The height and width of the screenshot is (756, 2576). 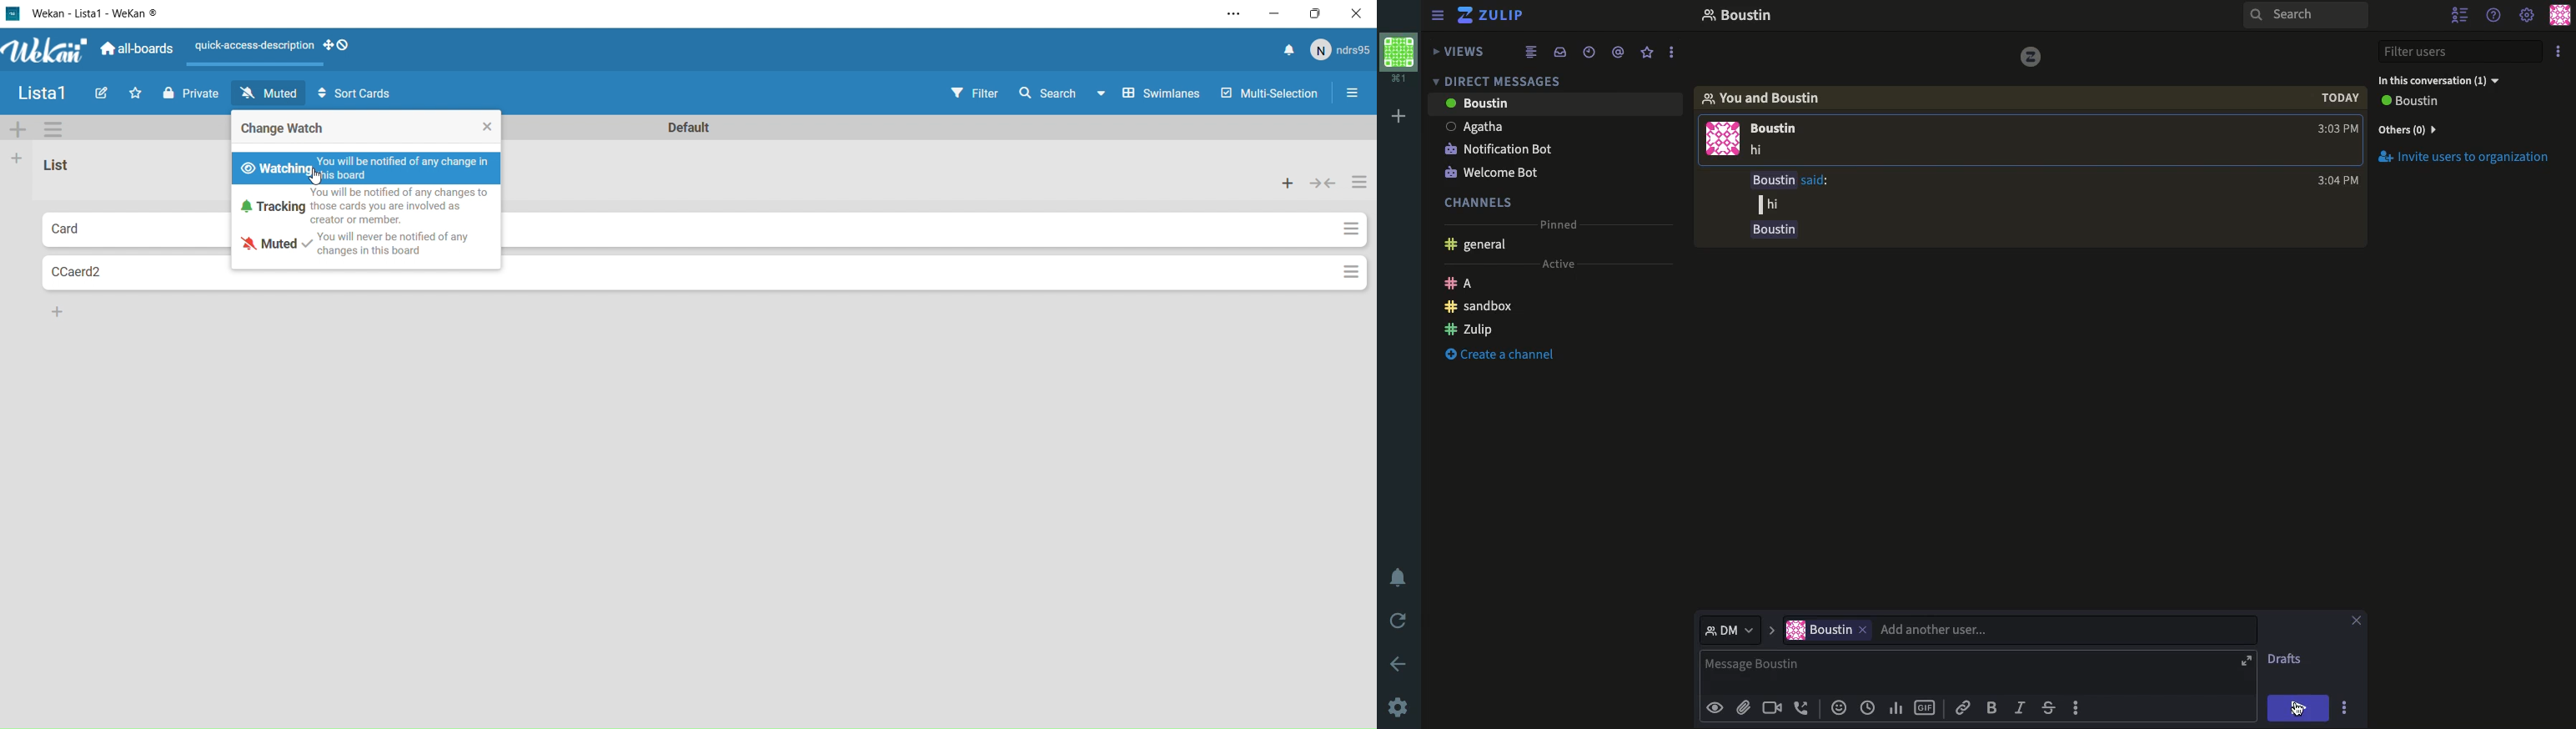 What do you see at coordinates (2559, 53) in the screenshot?
I see `Options` at bounding box center [2559, 53].